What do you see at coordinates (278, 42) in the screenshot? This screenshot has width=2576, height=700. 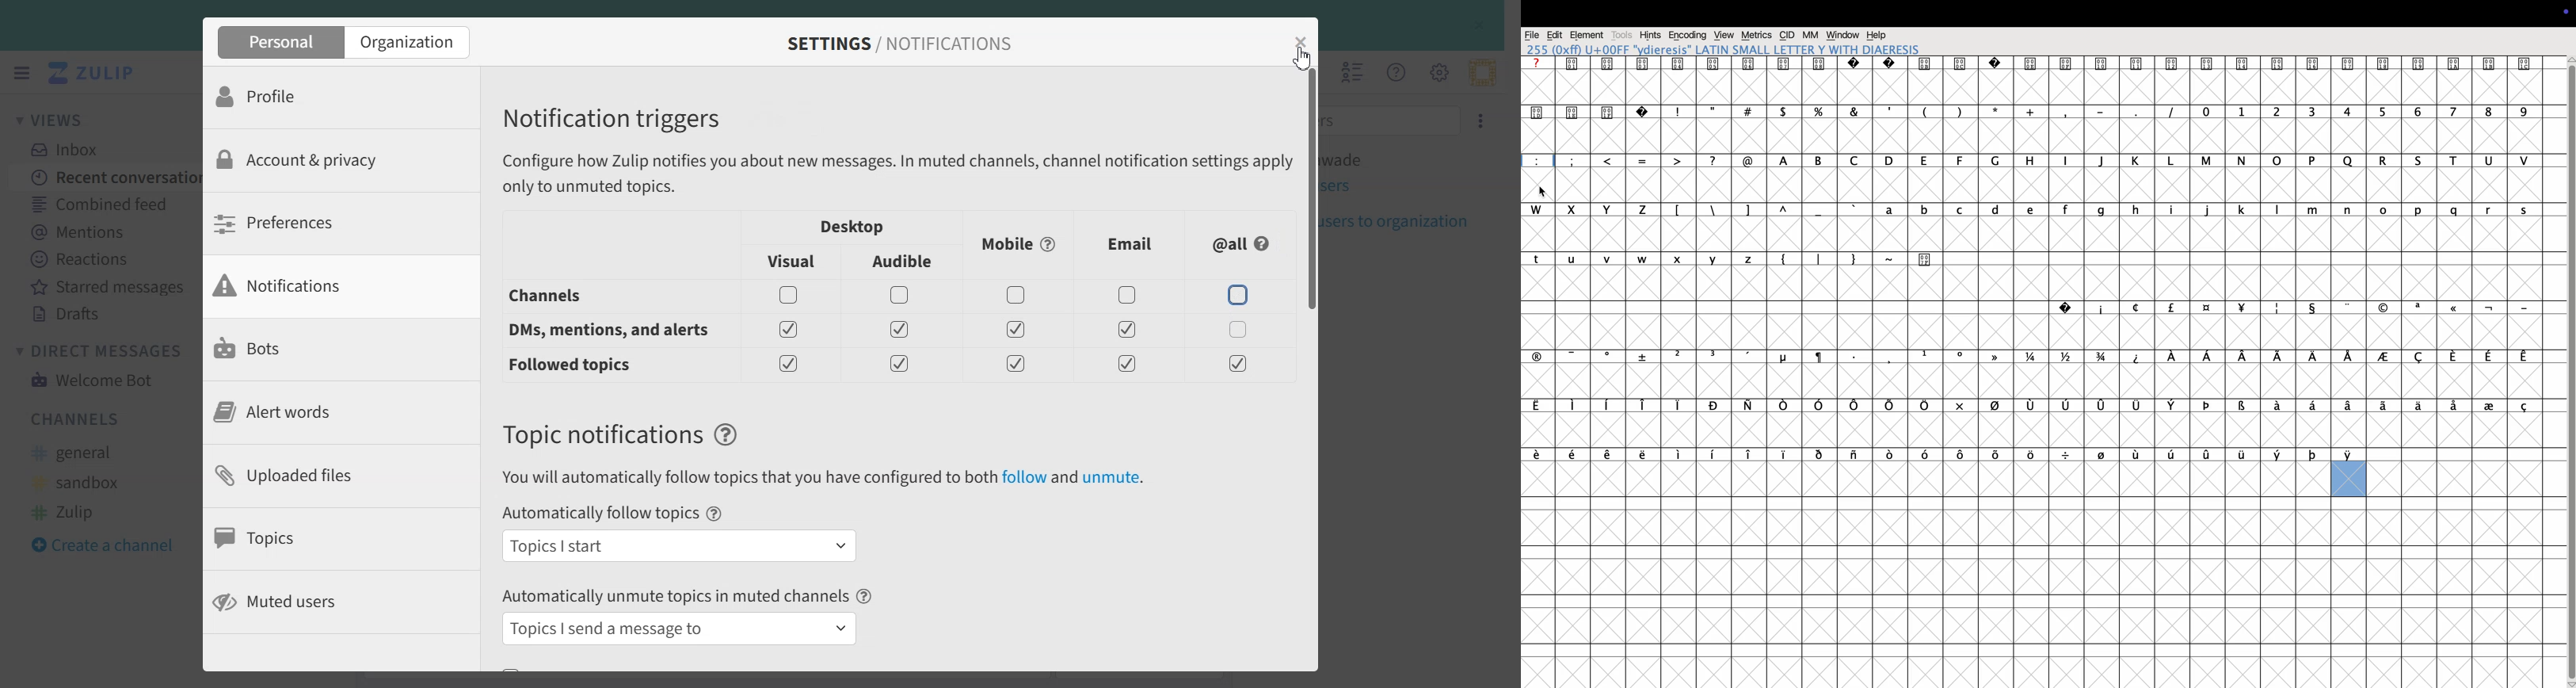 I see `Personal` at bounding box center [278, 42].